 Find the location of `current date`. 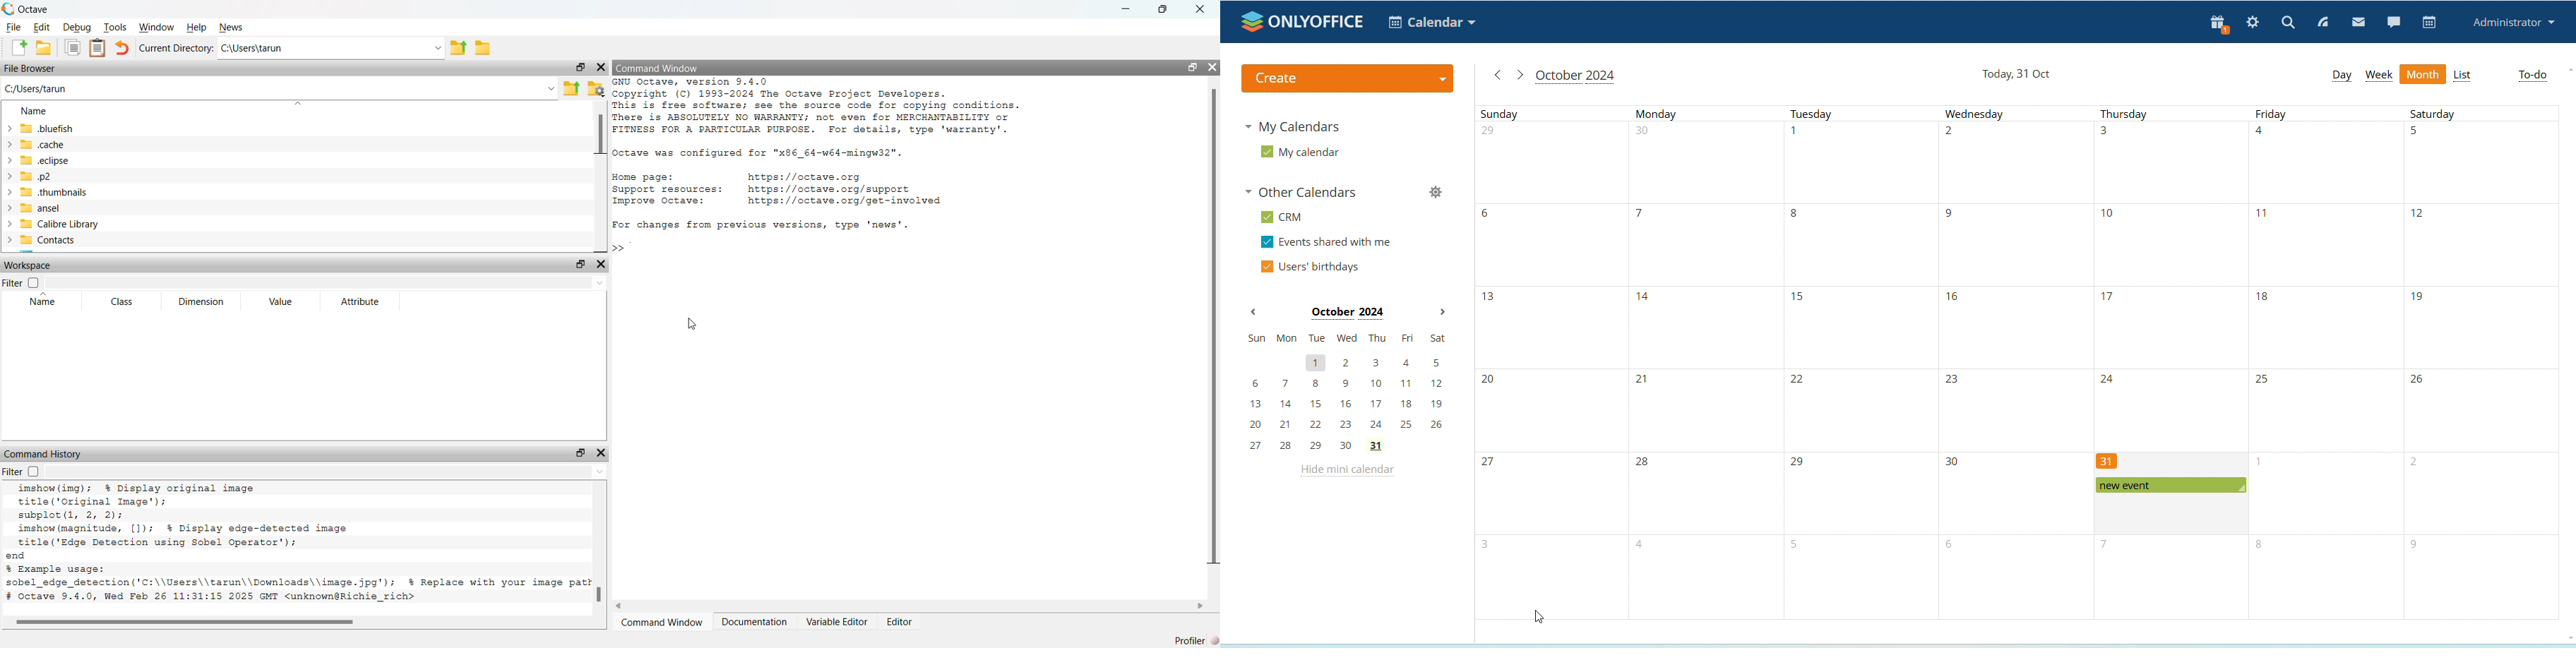

current date is located at coordinates (2018, 75).